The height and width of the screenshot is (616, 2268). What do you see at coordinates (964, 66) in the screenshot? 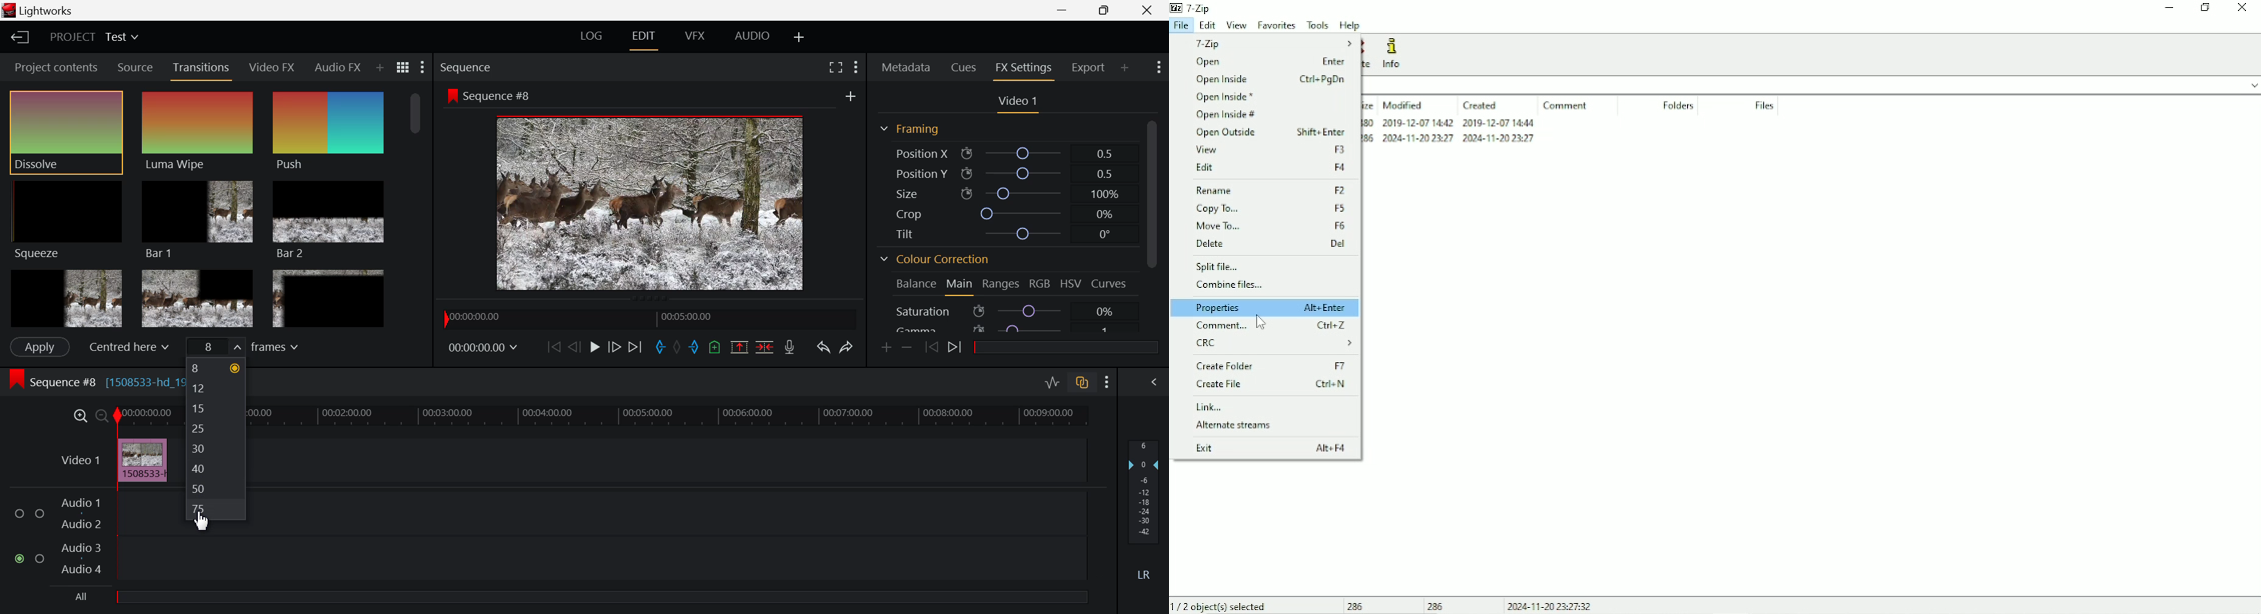
I see `Cues` at bounding box center [964, 66].